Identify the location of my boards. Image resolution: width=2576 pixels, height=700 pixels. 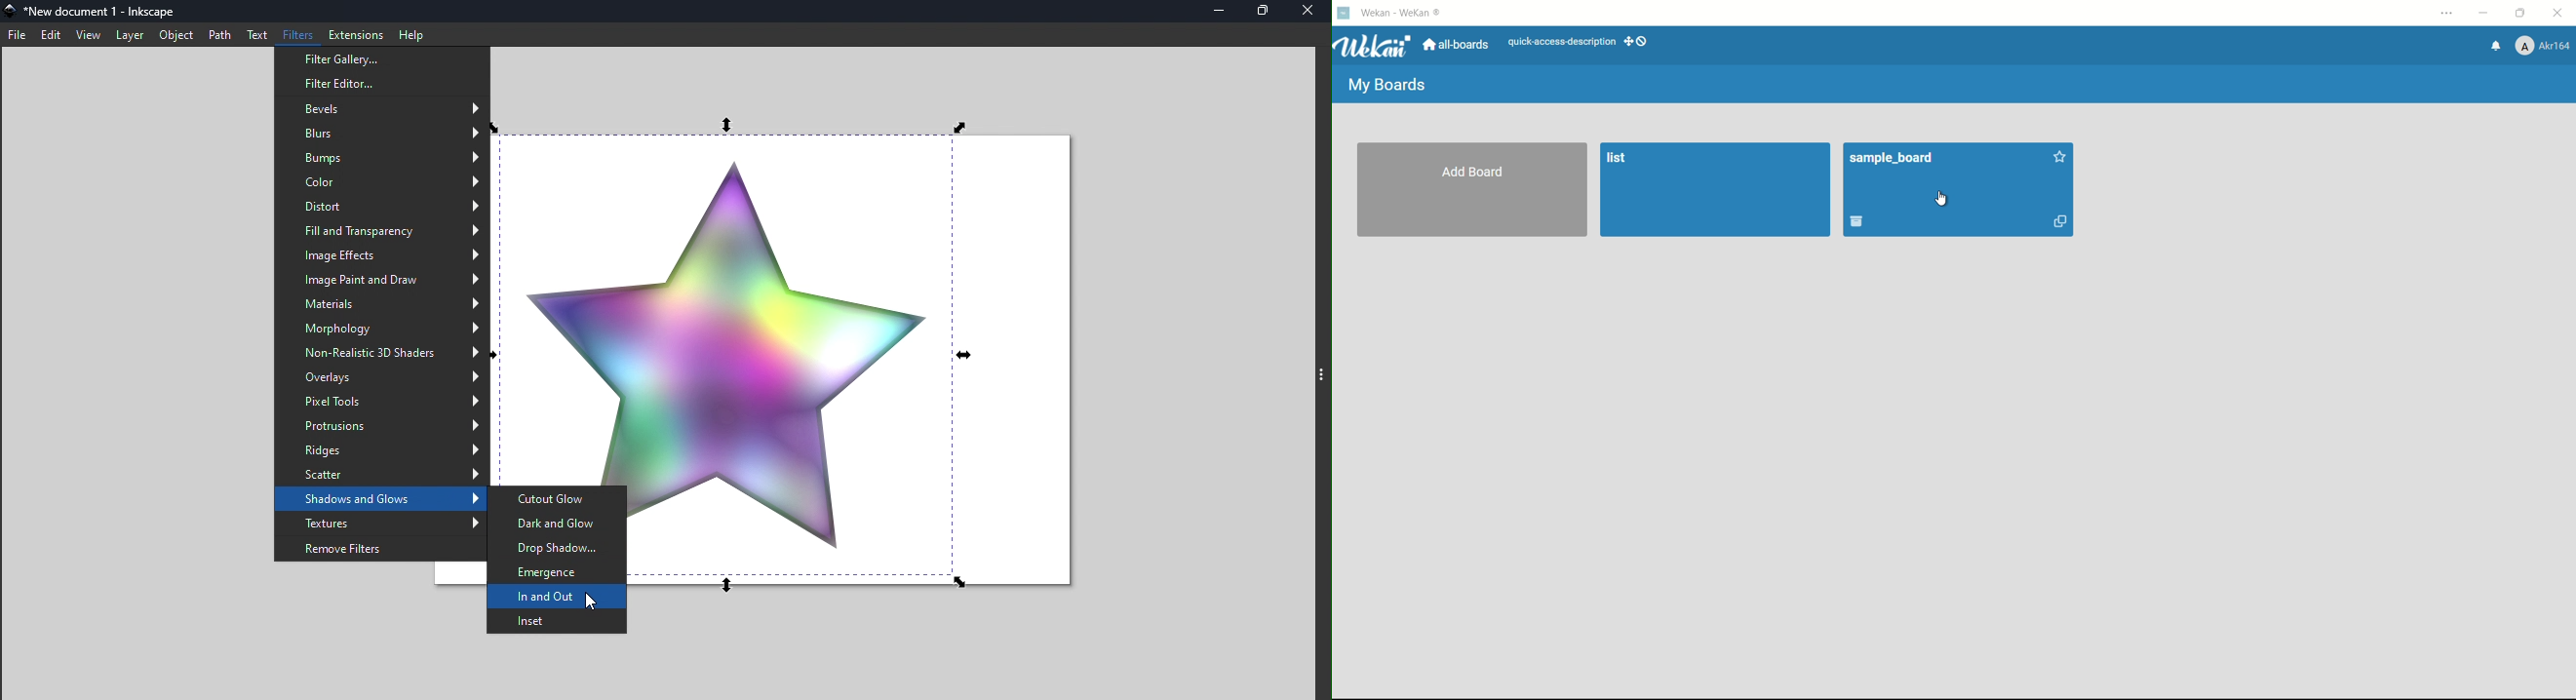
(1386, 86).